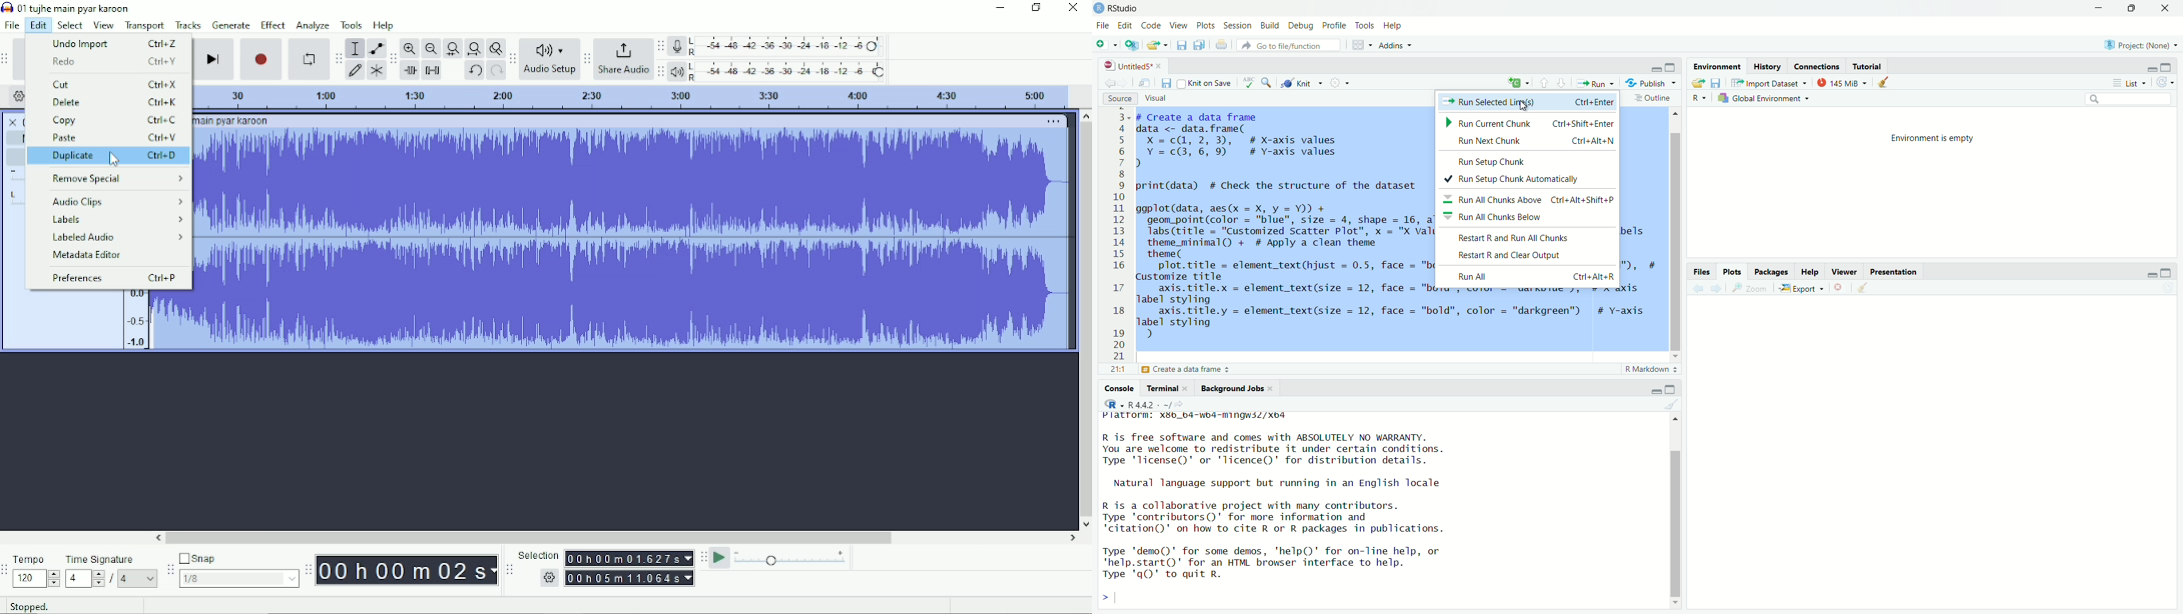 This screenshot has width=2184, height=616. I want to click on Tools, so click(1365, 26).